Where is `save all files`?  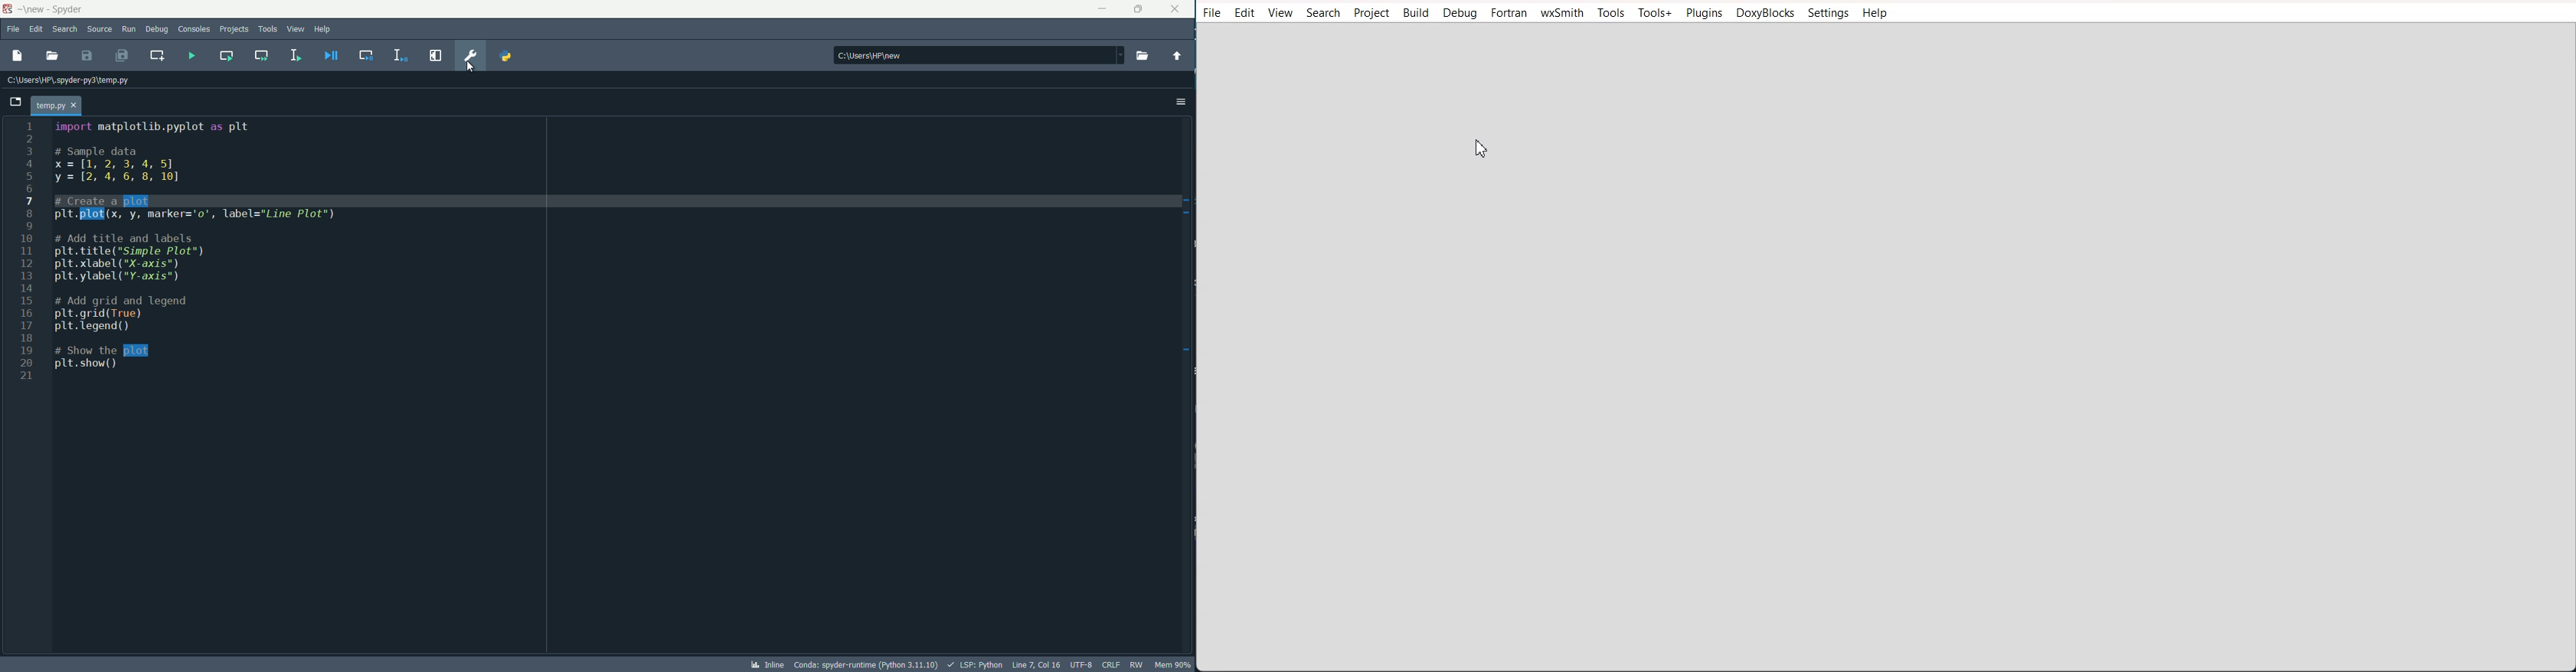 save all files is located at coordinates (123, 55).